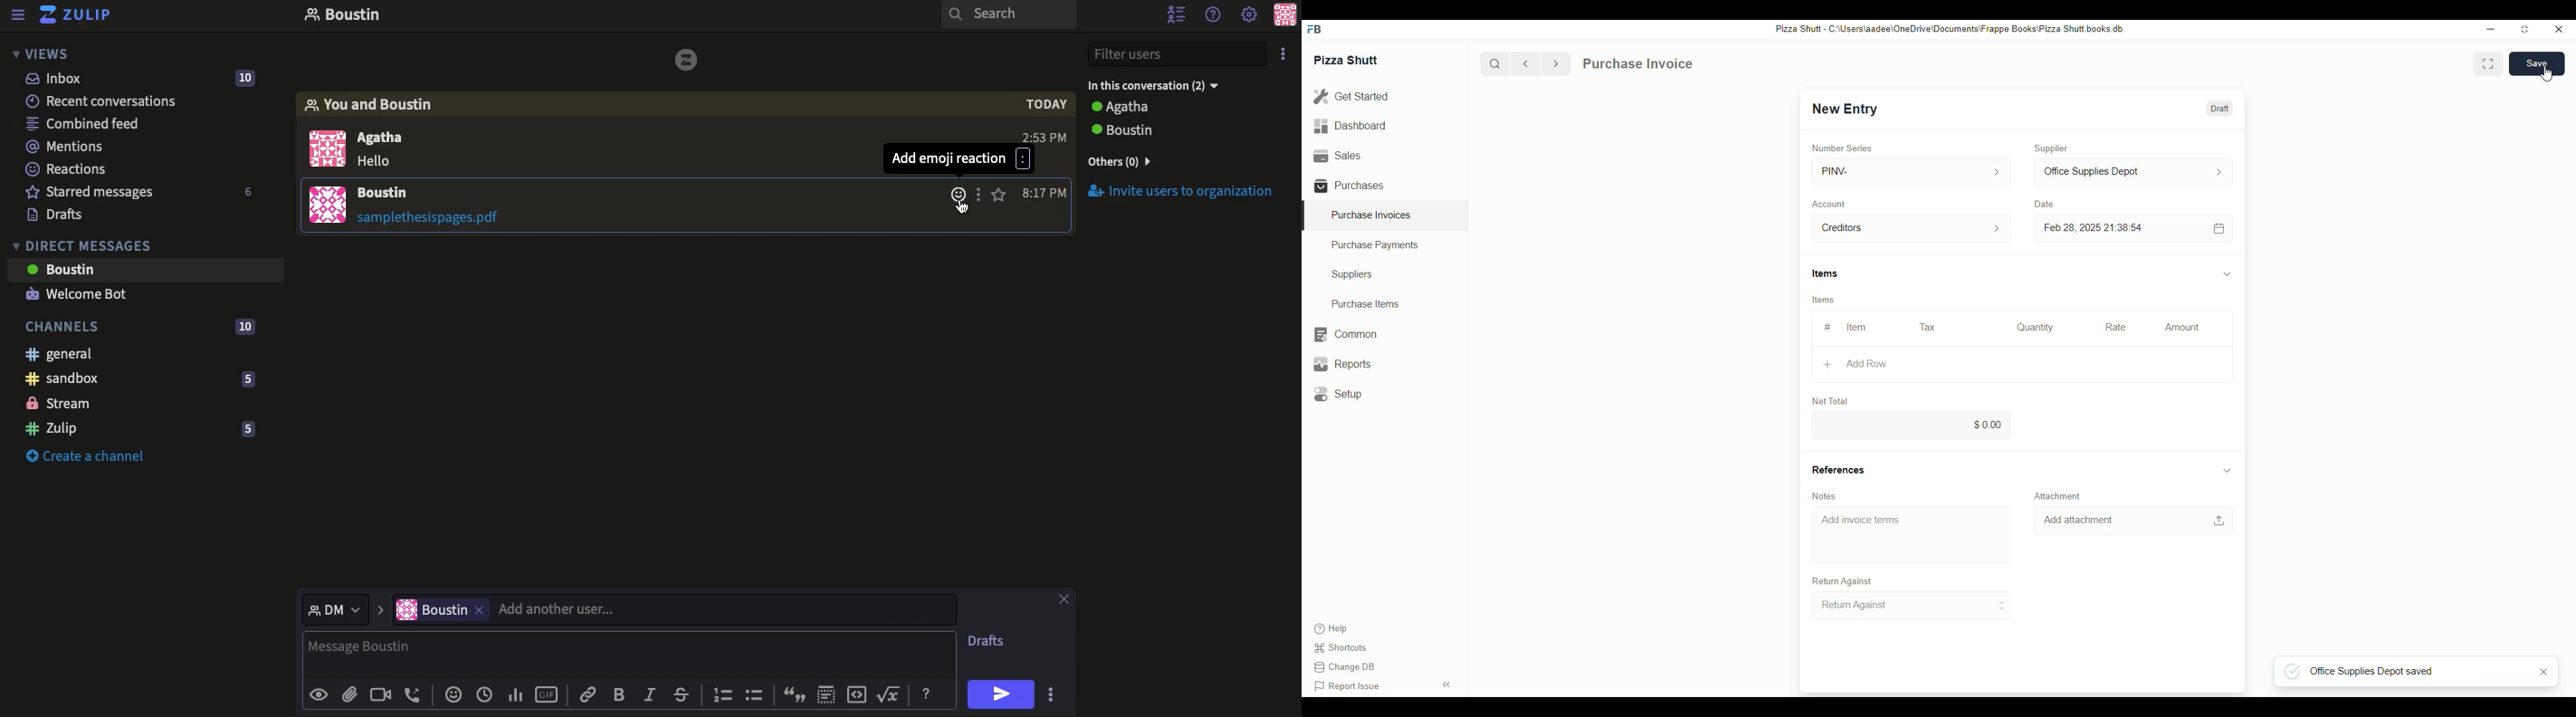 Image resolution: width=2576 pixels, height=728 pixels. What do you see at coordinates (53, 215) in the screenshot?
I see `Drafts` at bounding box center [53, 215].